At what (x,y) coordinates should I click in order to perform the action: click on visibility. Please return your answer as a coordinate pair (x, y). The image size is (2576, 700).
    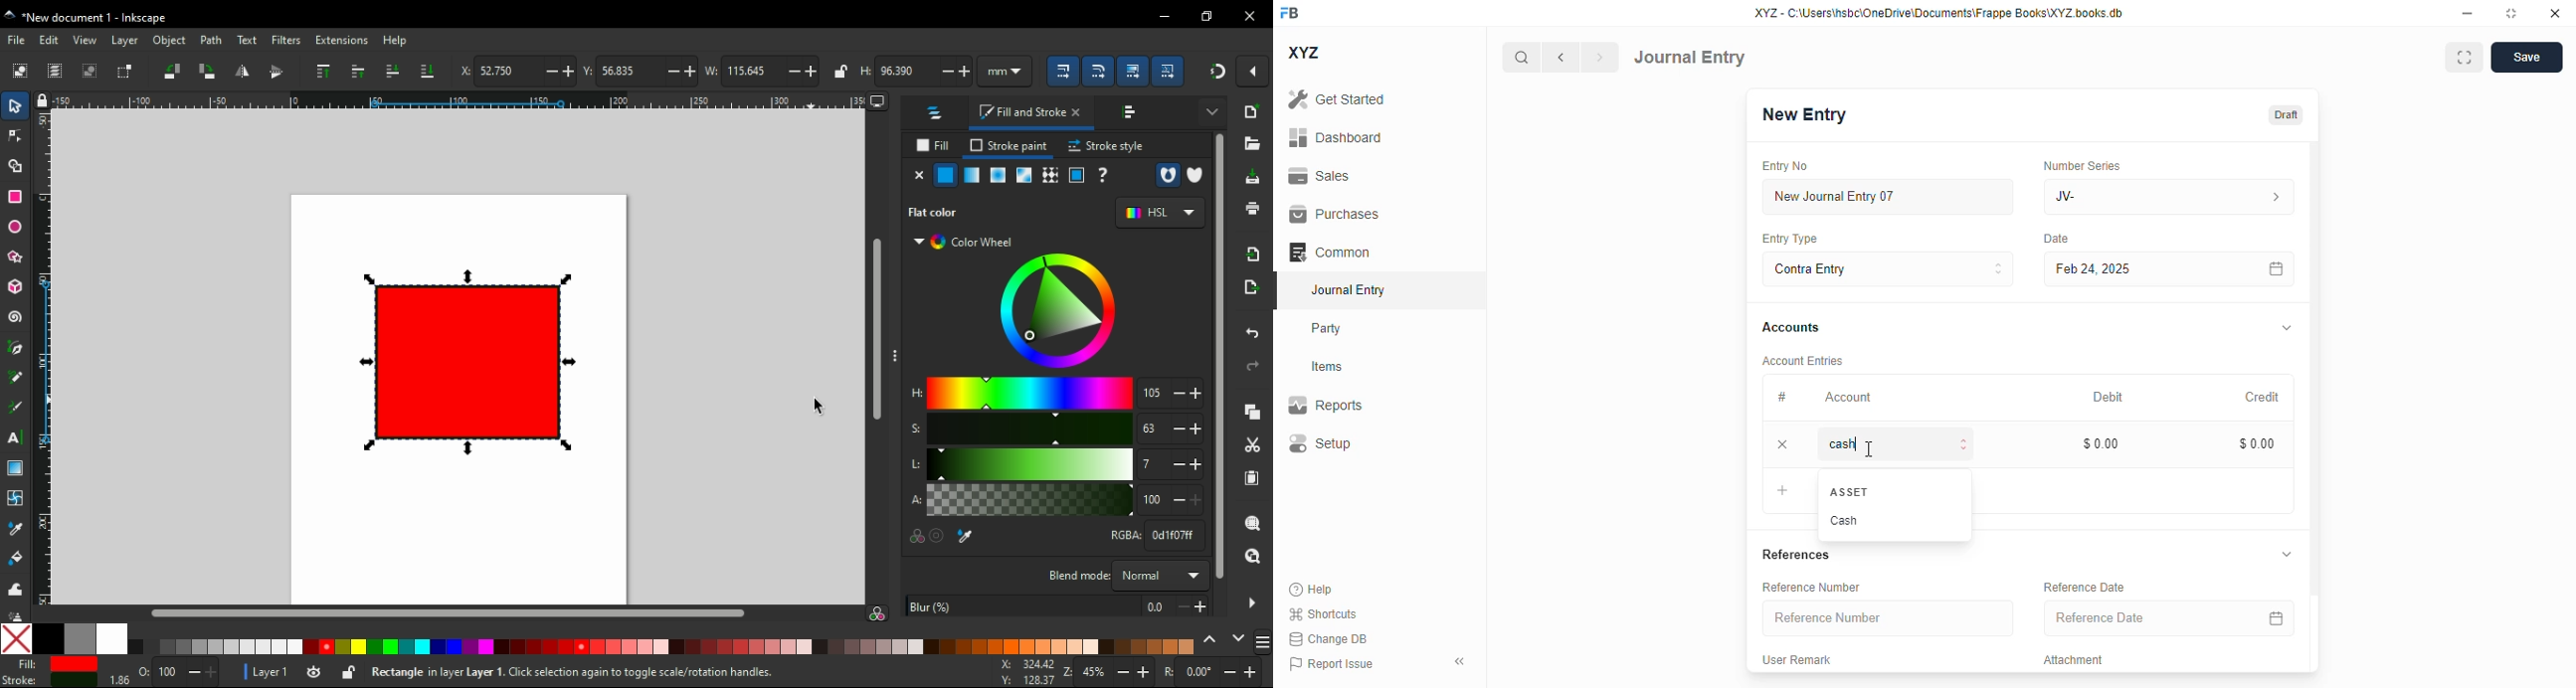
    Looking at the image, I should click on (312, 673).